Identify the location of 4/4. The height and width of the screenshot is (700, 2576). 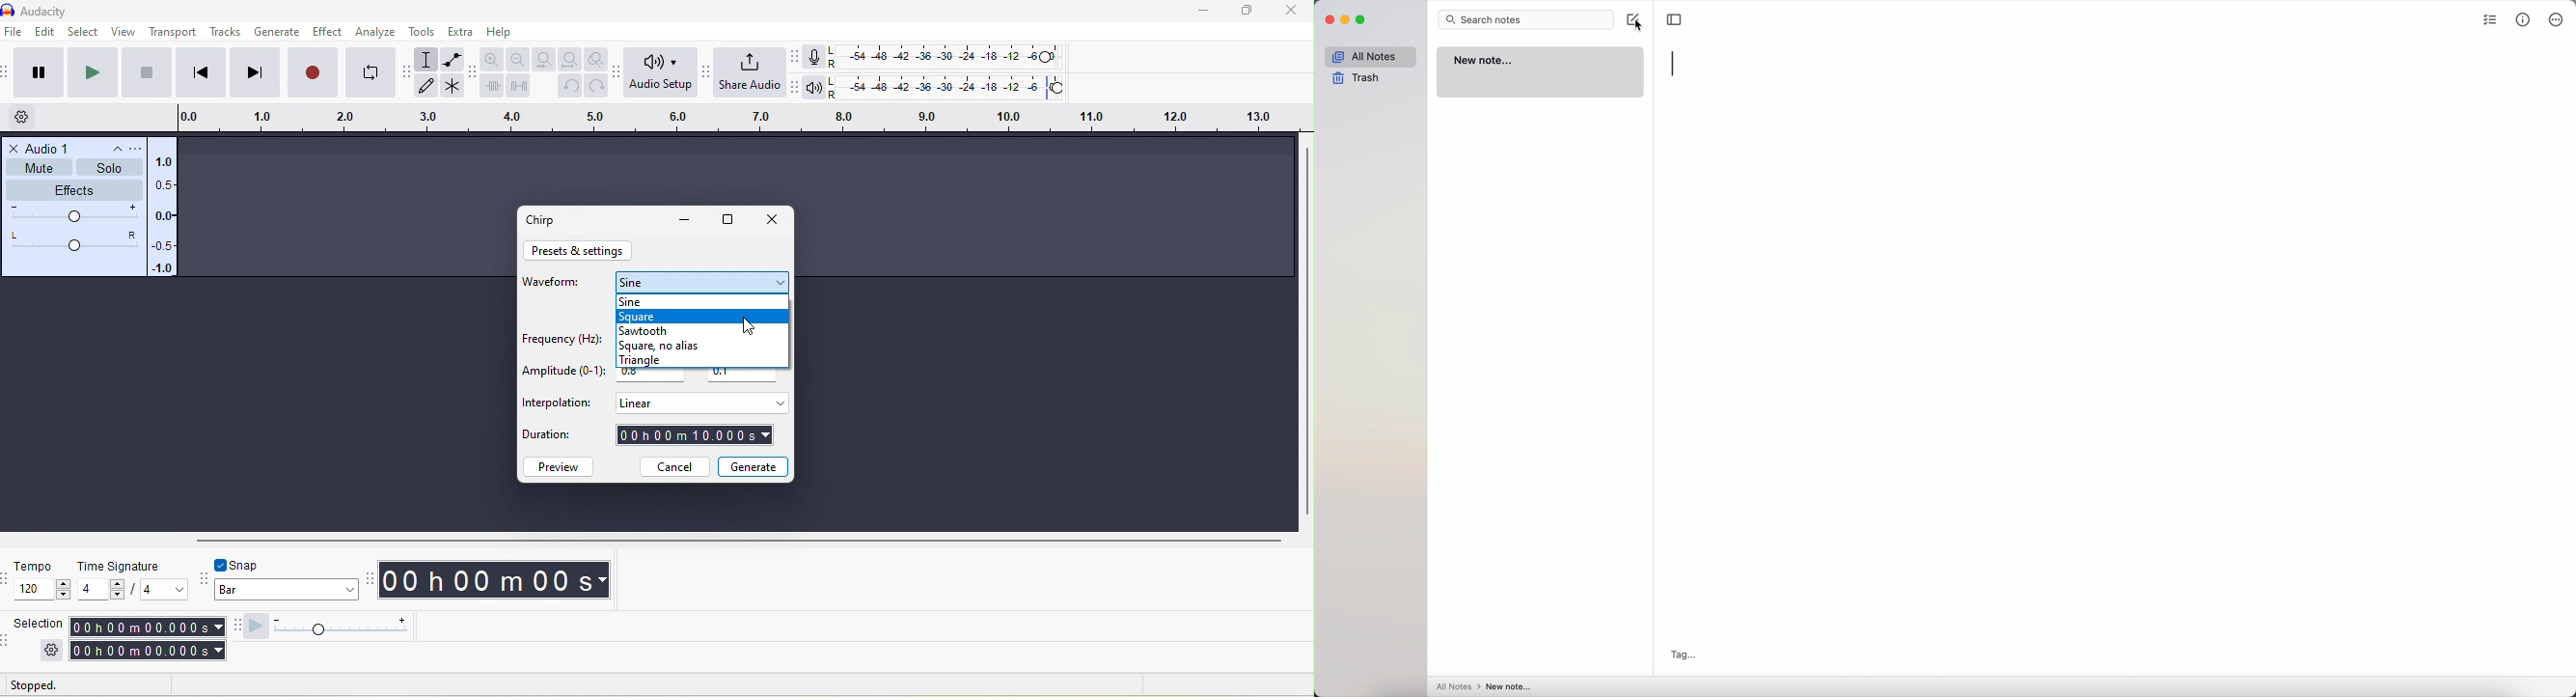
(132, 590).